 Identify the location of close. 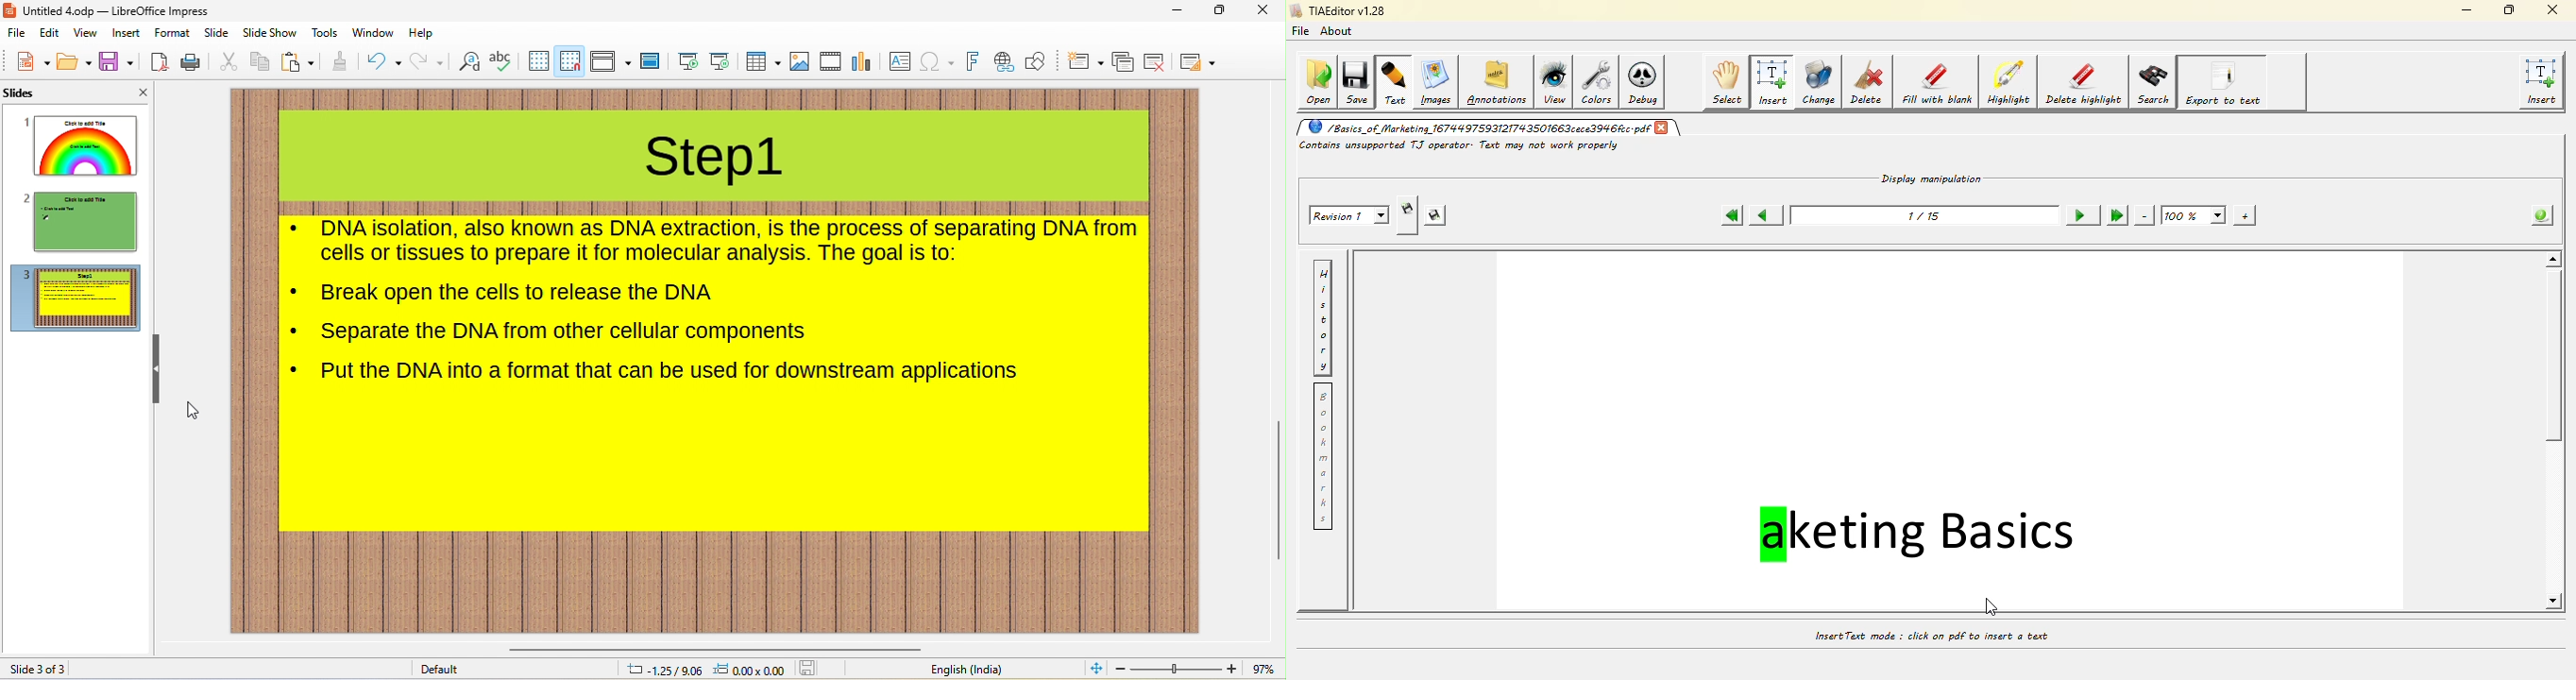
(135, 91).